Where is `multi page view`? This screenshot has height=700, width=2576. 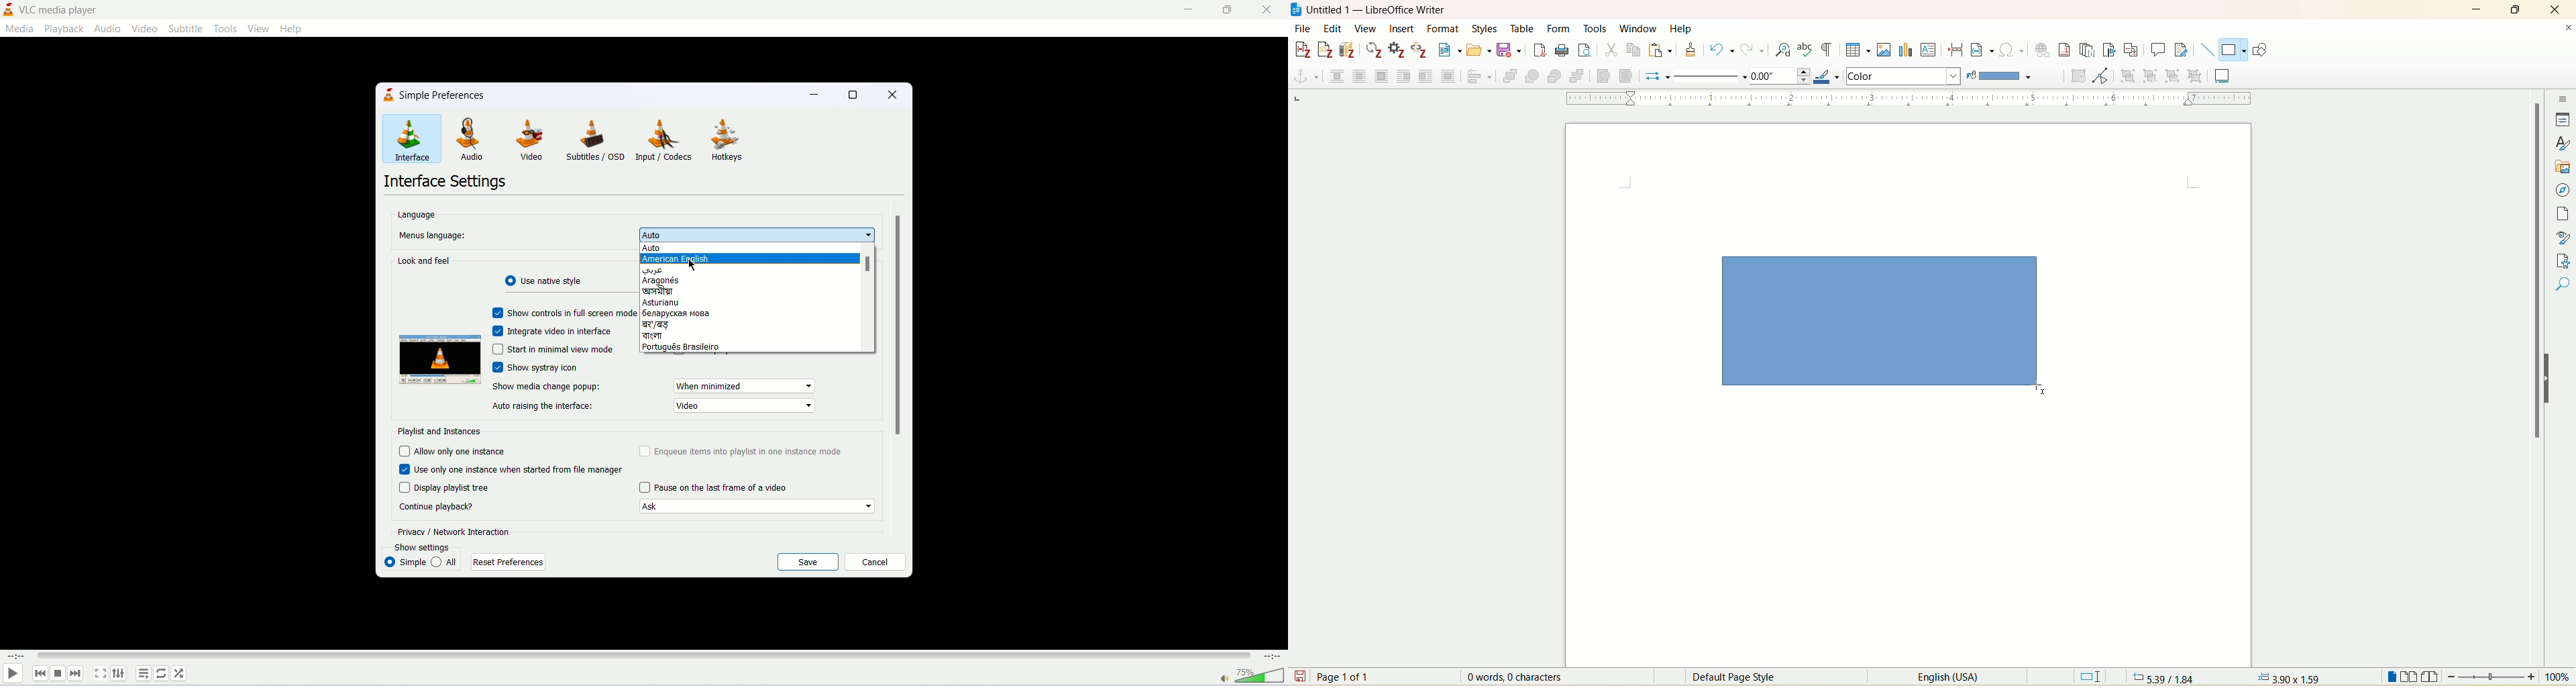 multi page view is located at coordinates (2410, 676).